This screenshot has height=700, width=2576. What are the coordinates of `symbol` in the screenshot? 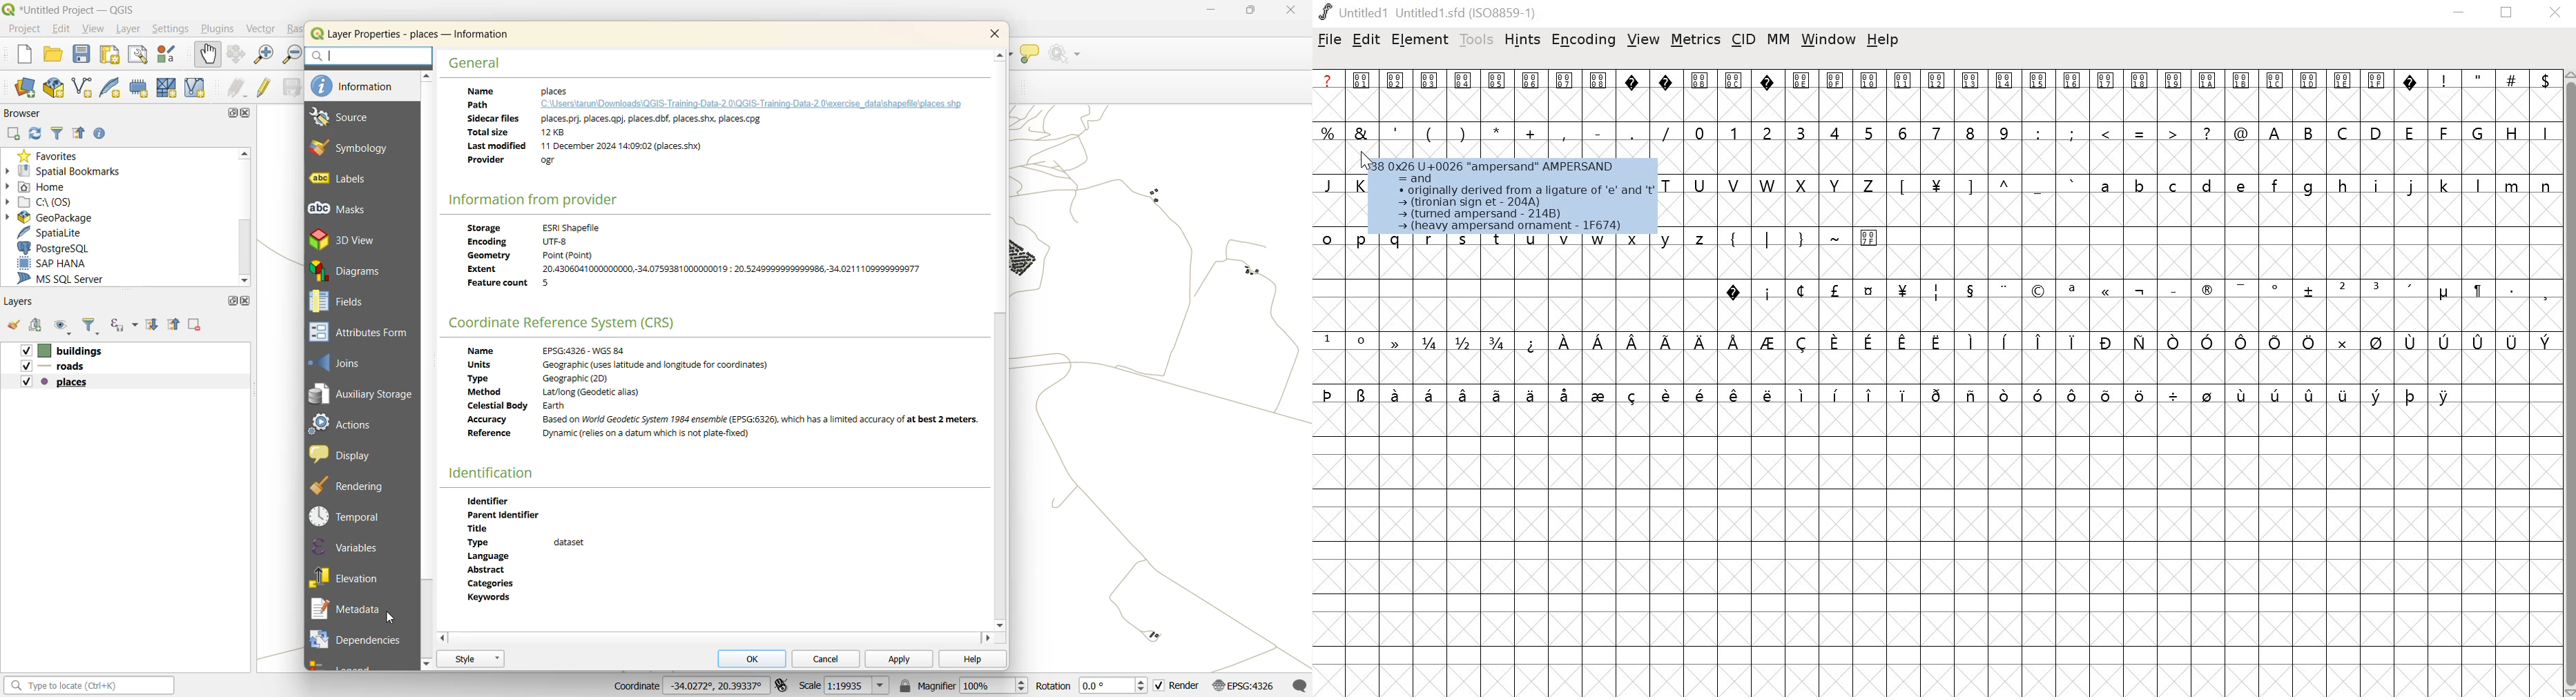 It's located at (2411, 395).